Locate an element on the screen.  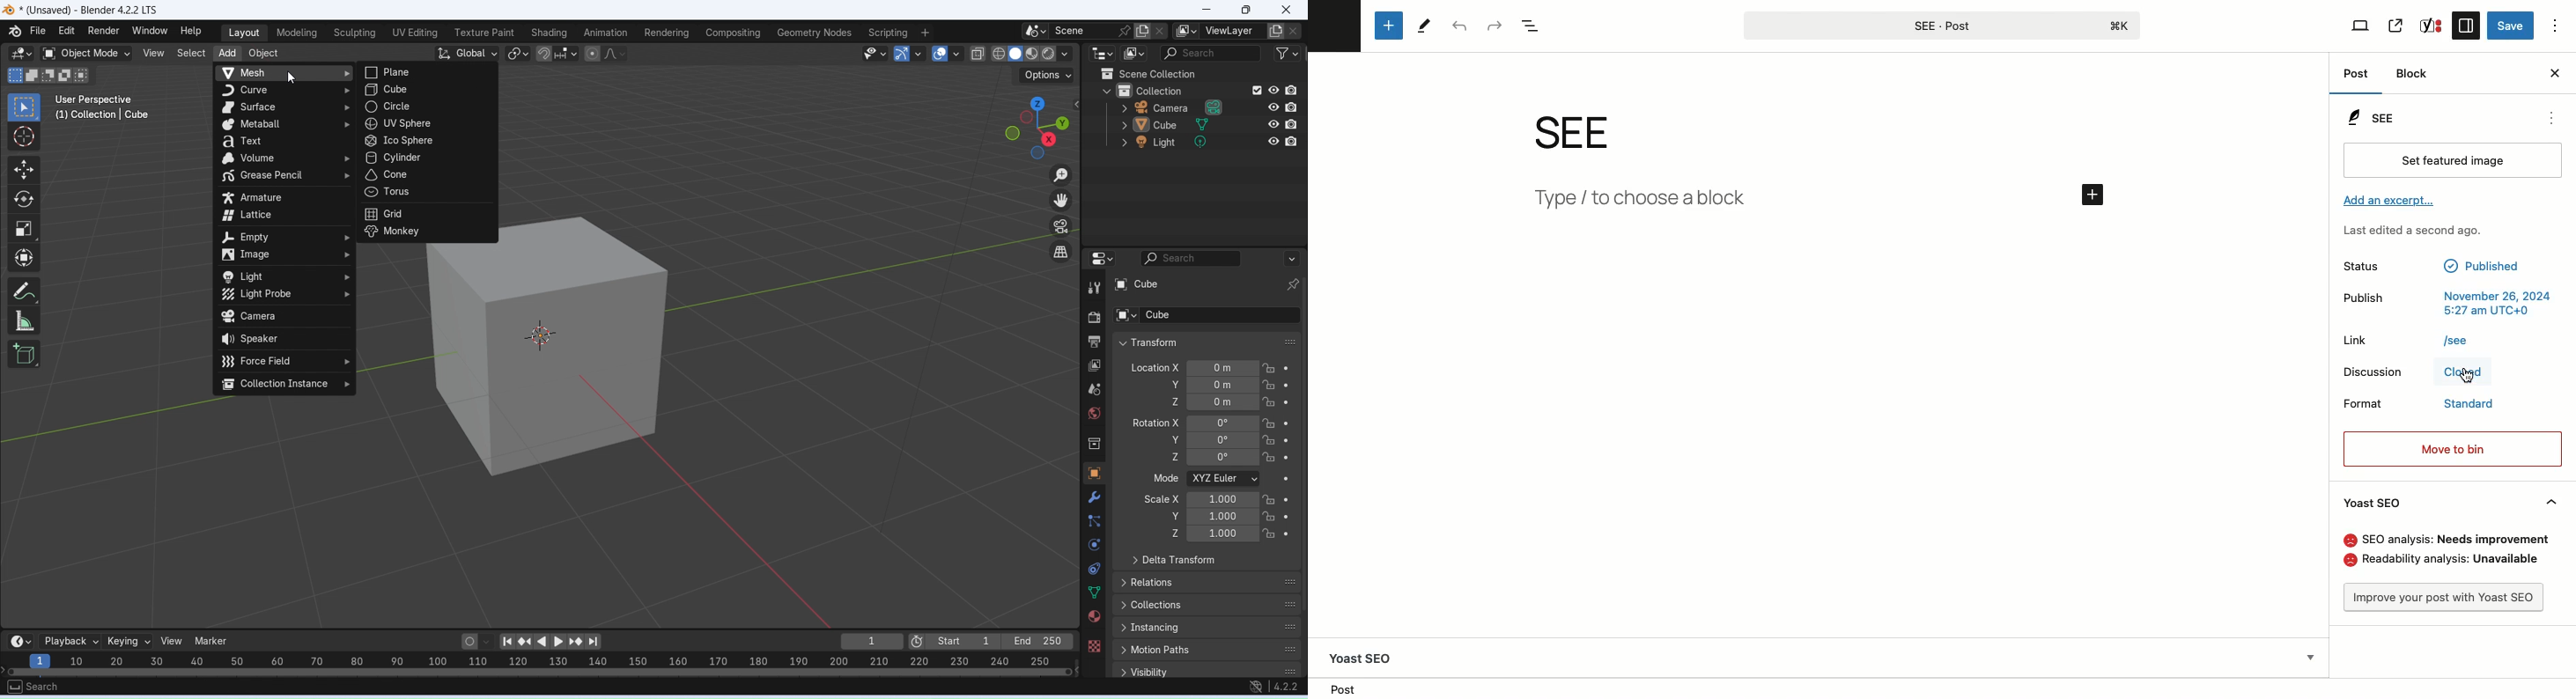
empty is located at coordinates (284, 236).